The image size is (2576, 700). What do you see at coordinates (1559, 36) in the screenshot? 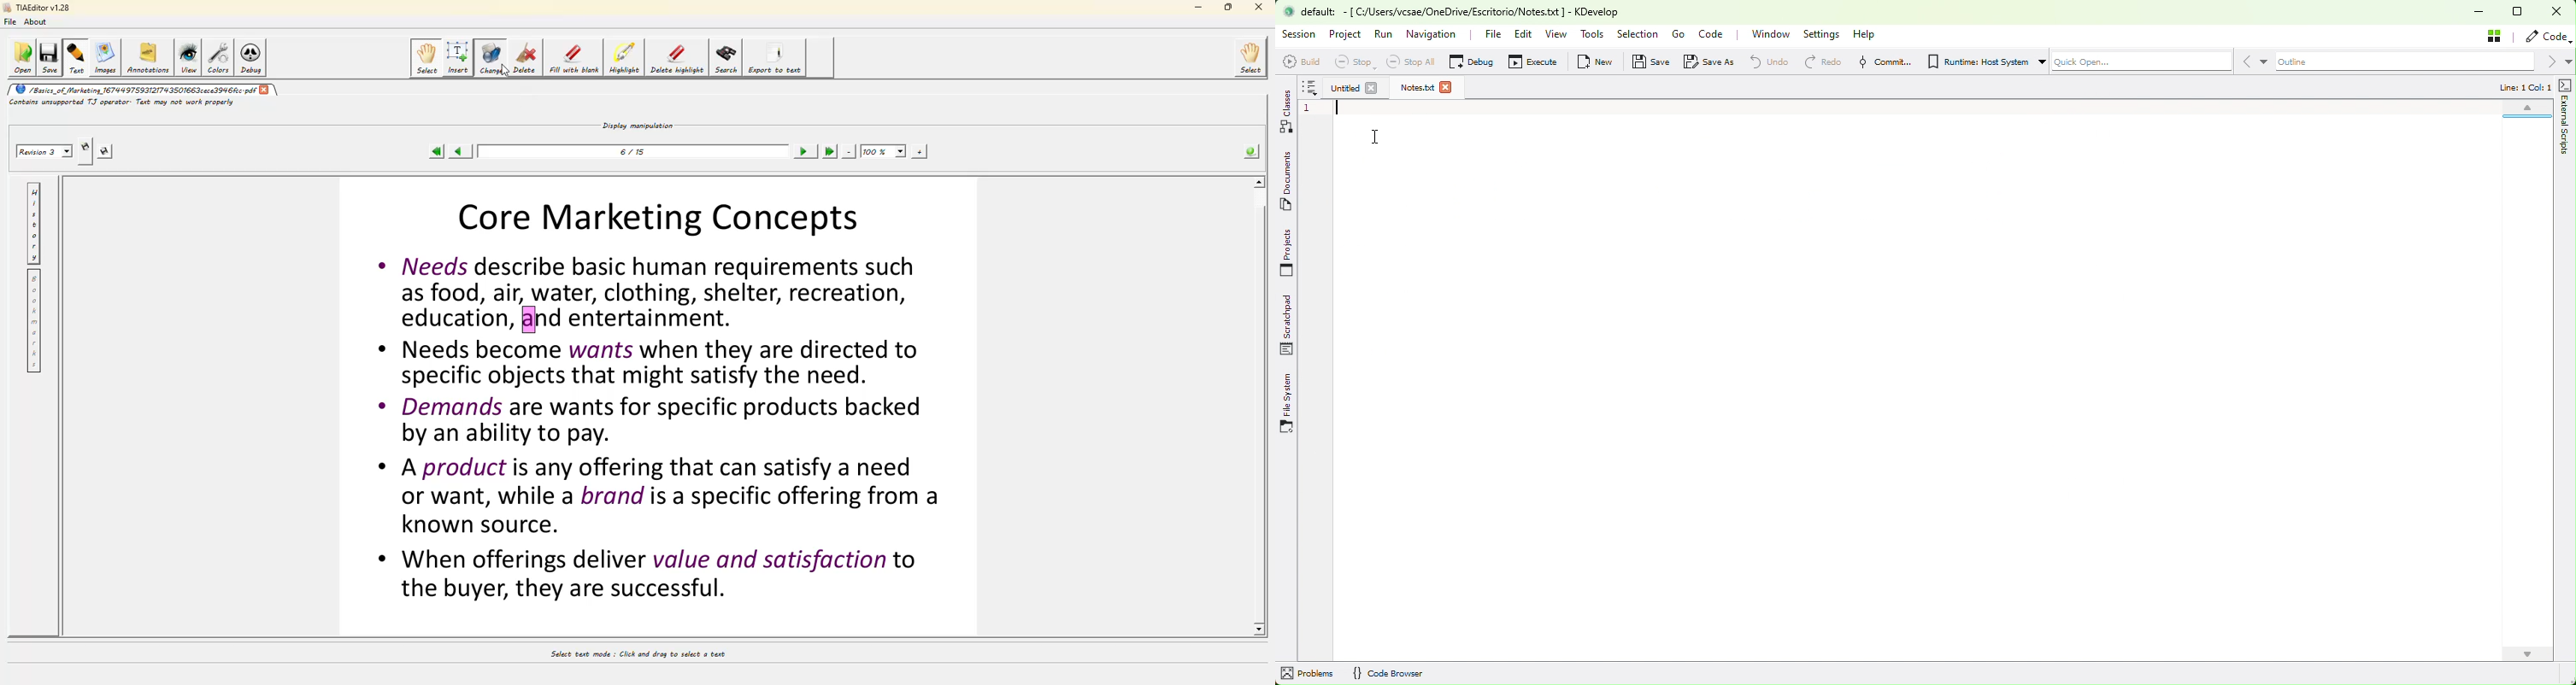
I see `View` at bounding box center [1559, 36].